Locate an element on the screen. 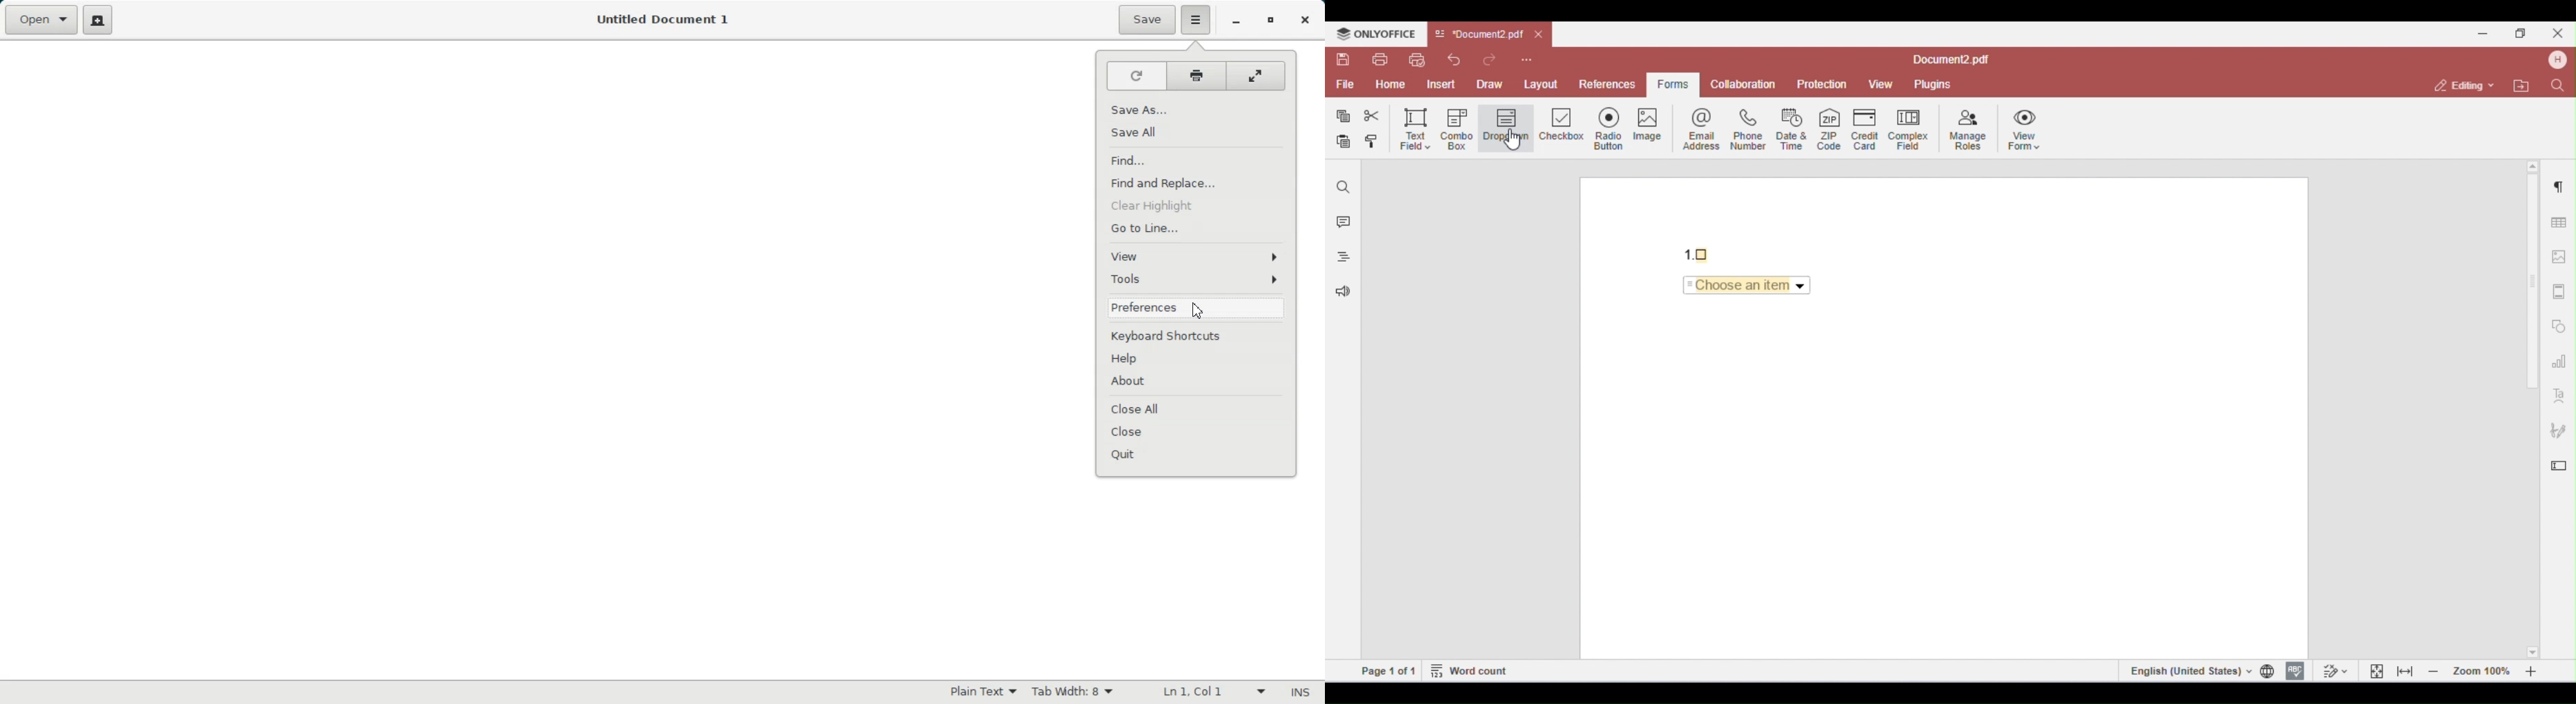  Keyboard Shortcuts is located at coordinates (1197, 335).